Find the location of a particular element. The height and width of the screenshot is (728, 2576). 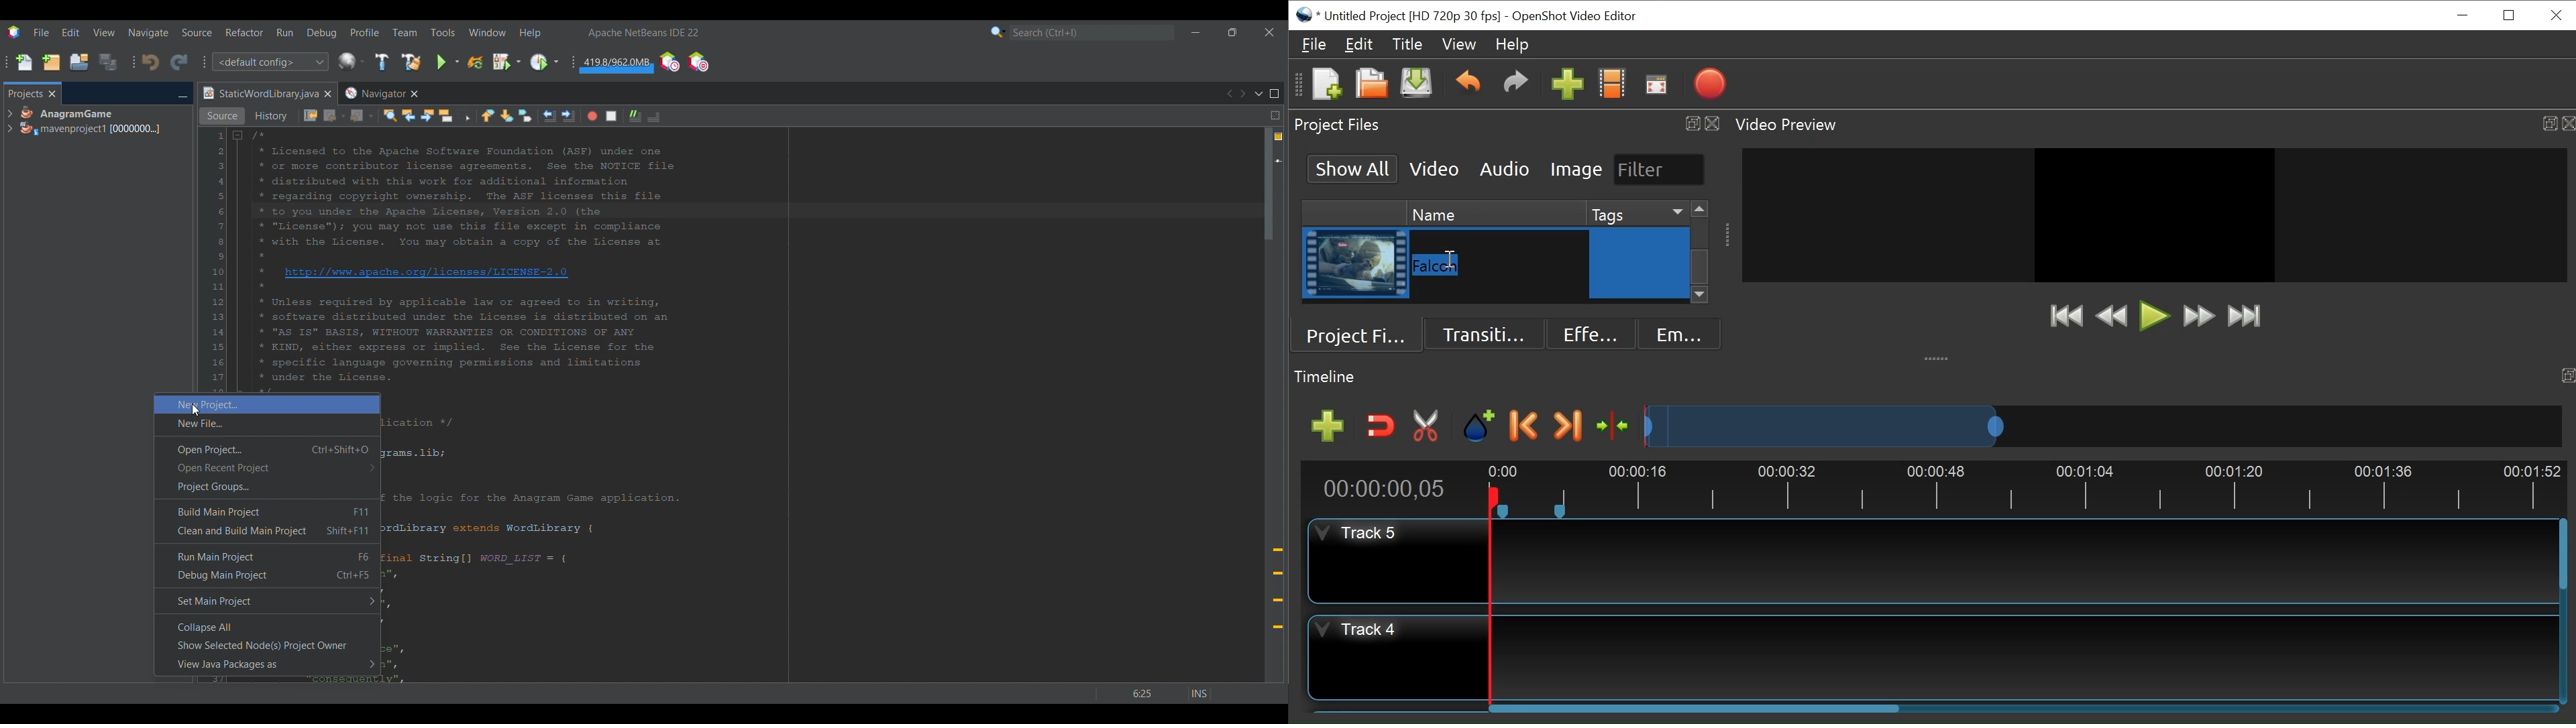

Current tab highlighted is located at coordinates (260, 94).